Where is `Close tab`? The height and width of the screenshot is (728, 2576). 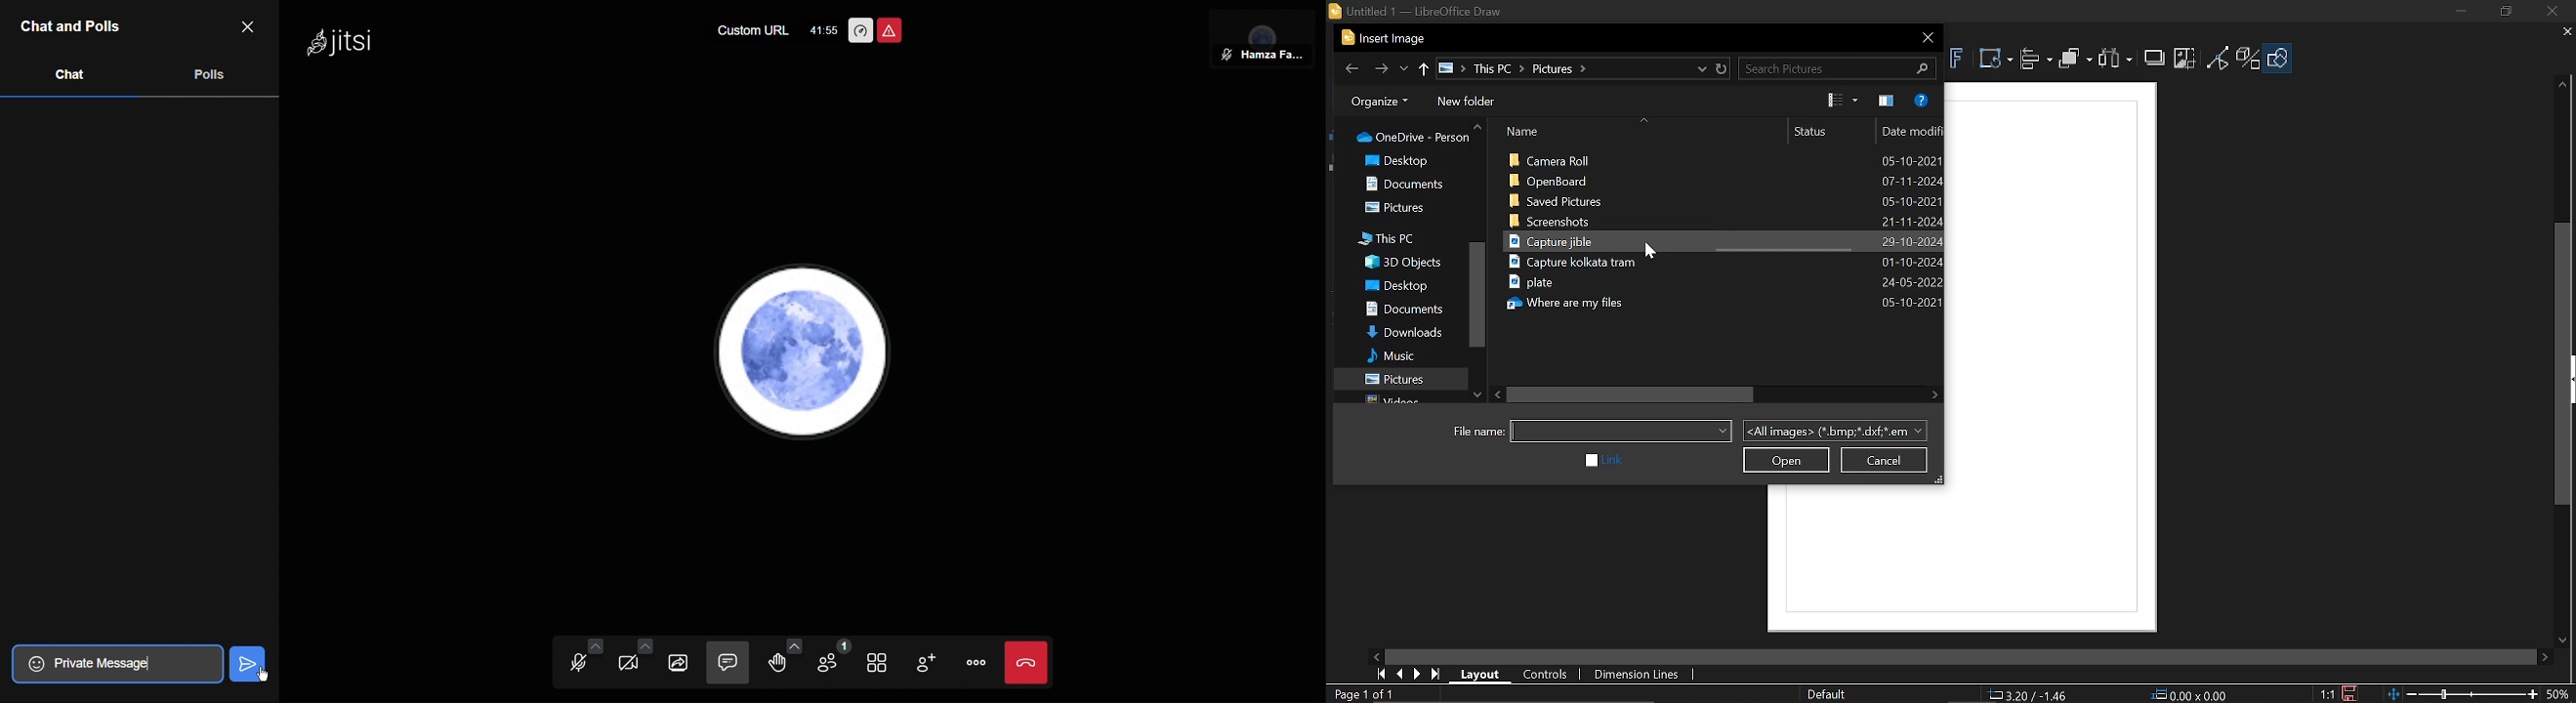
Close tab is located at coordinates (2560, 33).